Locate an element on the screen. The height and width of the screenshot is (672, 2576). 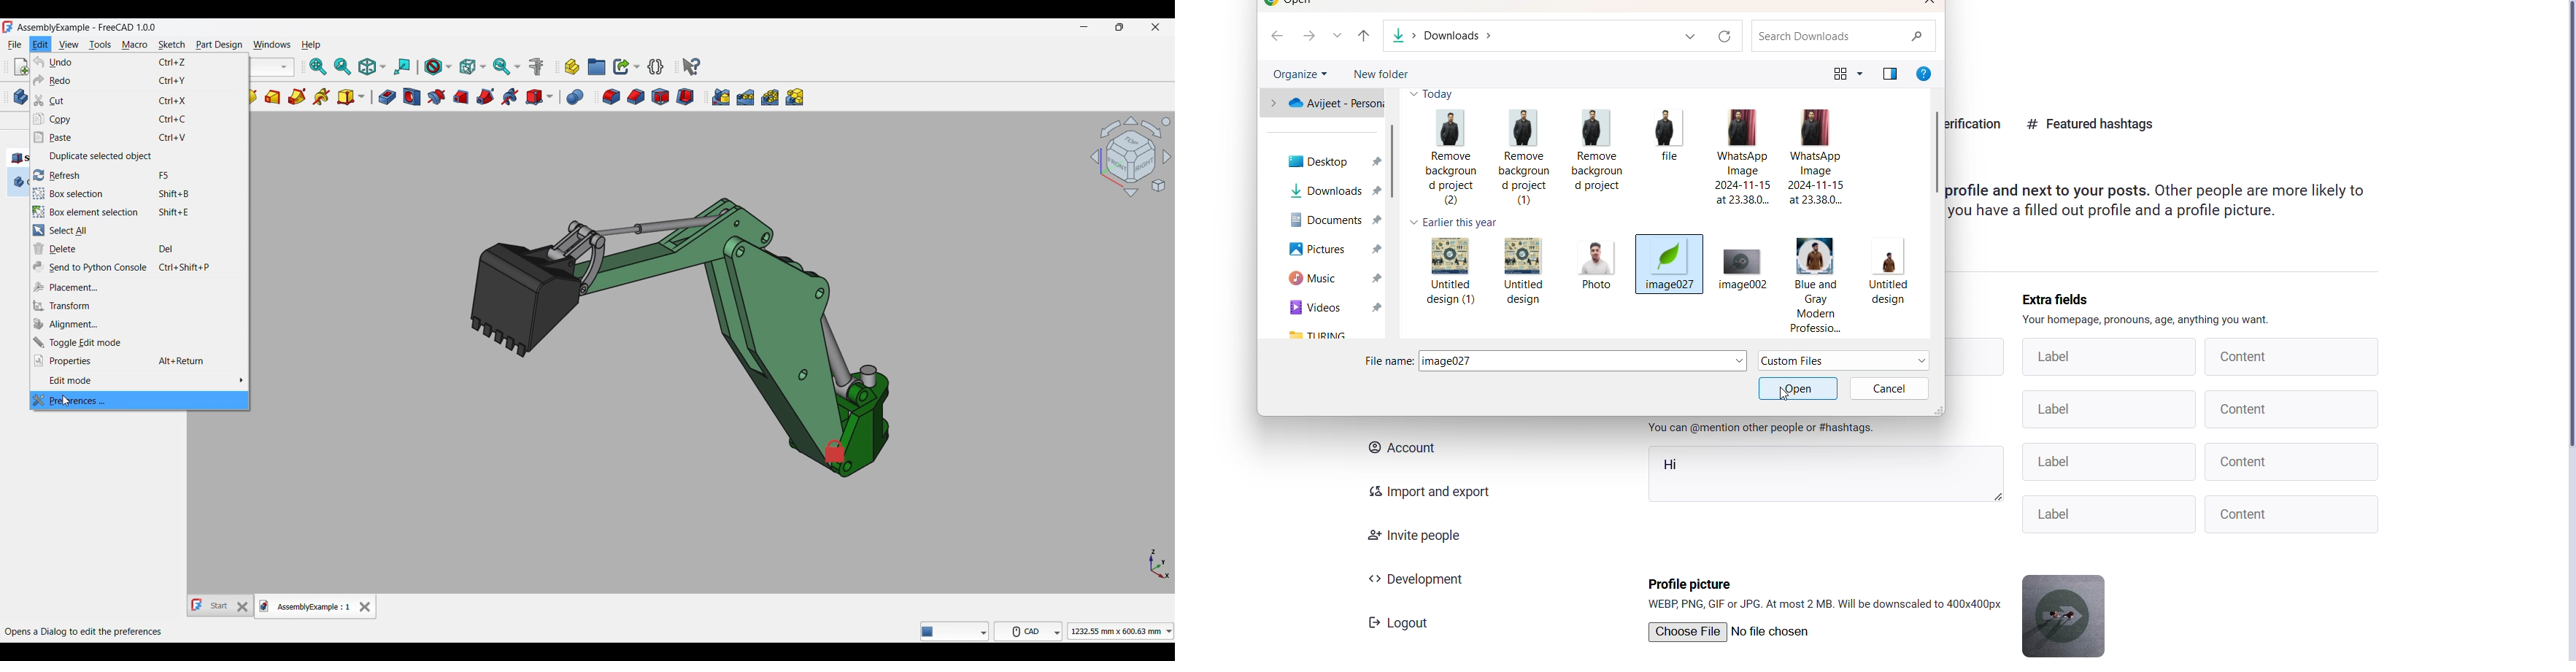
Create multitransform is located at coordinates (795, 97).